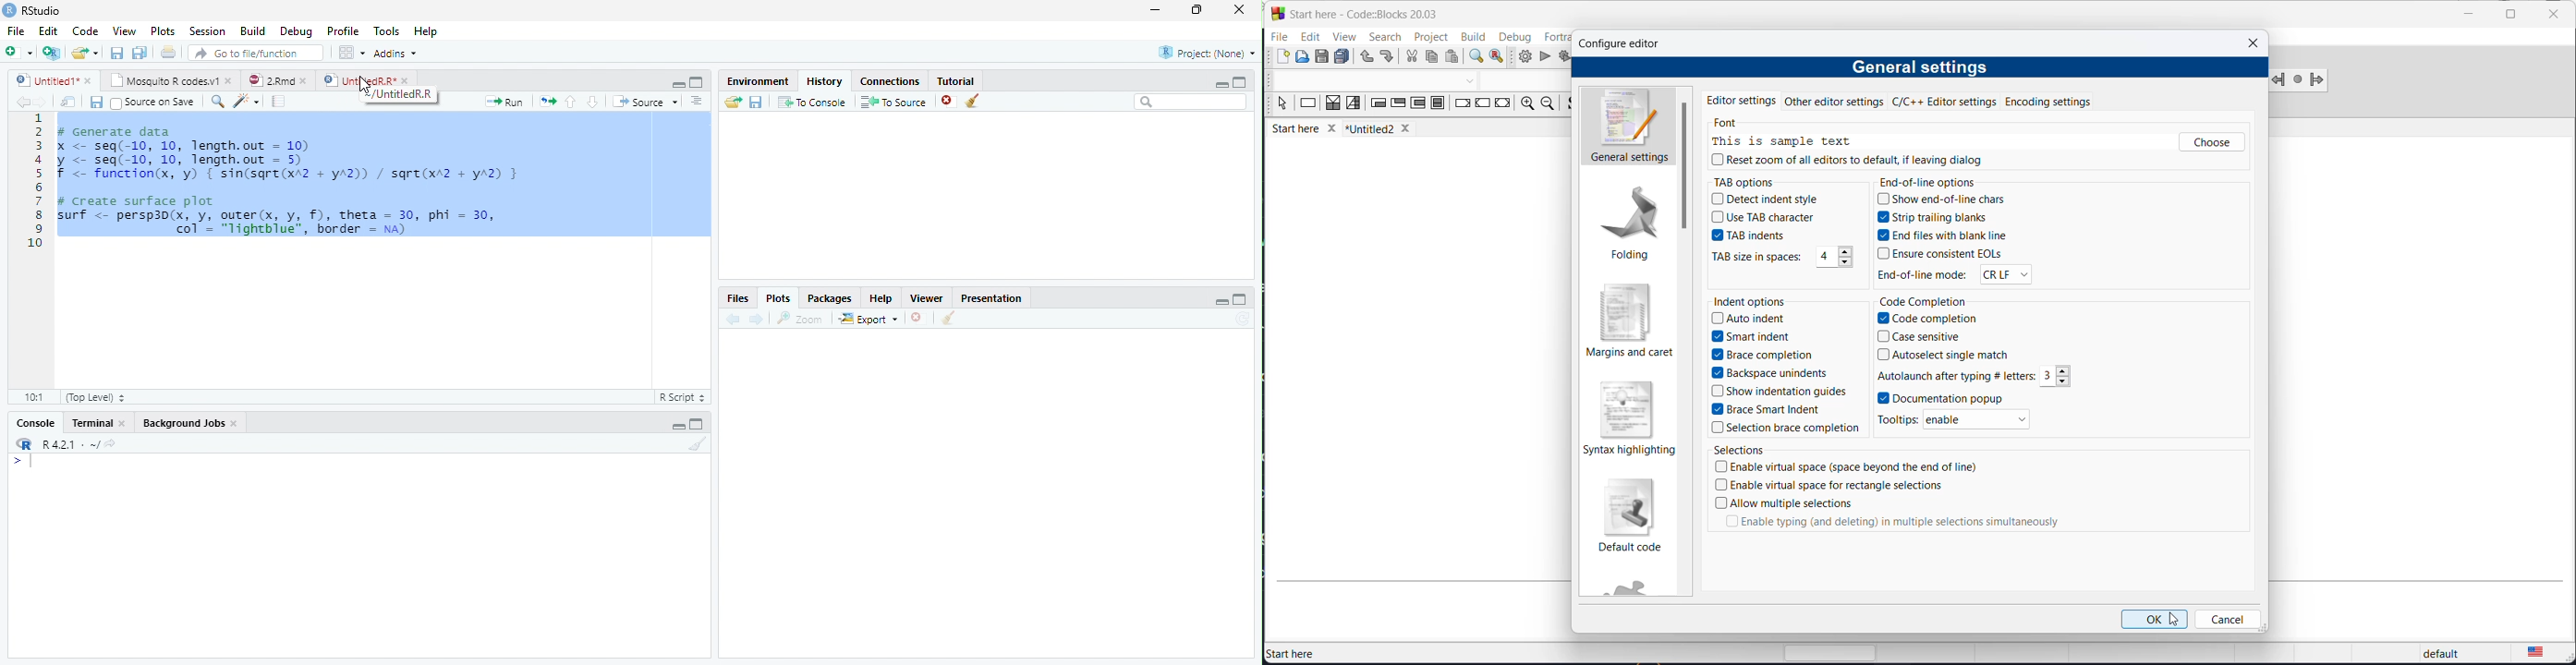 This screenshot has width=2576, height=672. What do you see at coordinates (1843, 159) in the screenshot?
I see `reset zoom checkbox` at bounding box center [1843, 159].